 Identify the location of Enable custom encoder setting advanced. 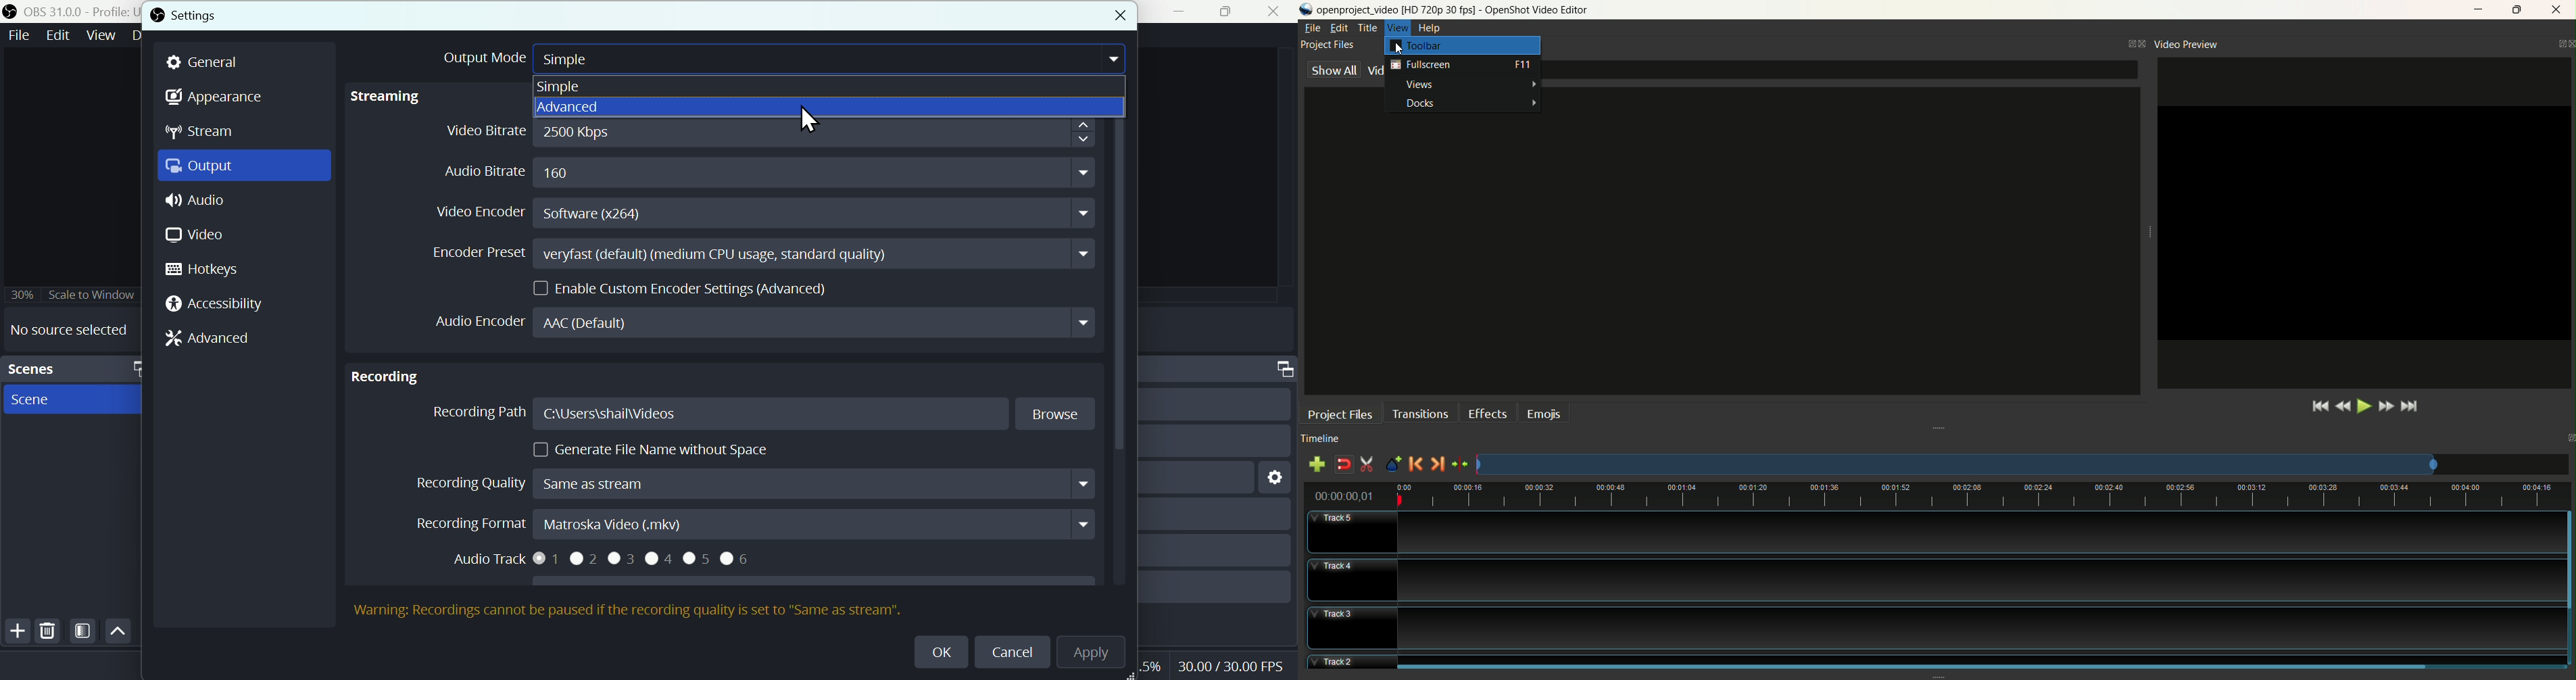
(683, 287).